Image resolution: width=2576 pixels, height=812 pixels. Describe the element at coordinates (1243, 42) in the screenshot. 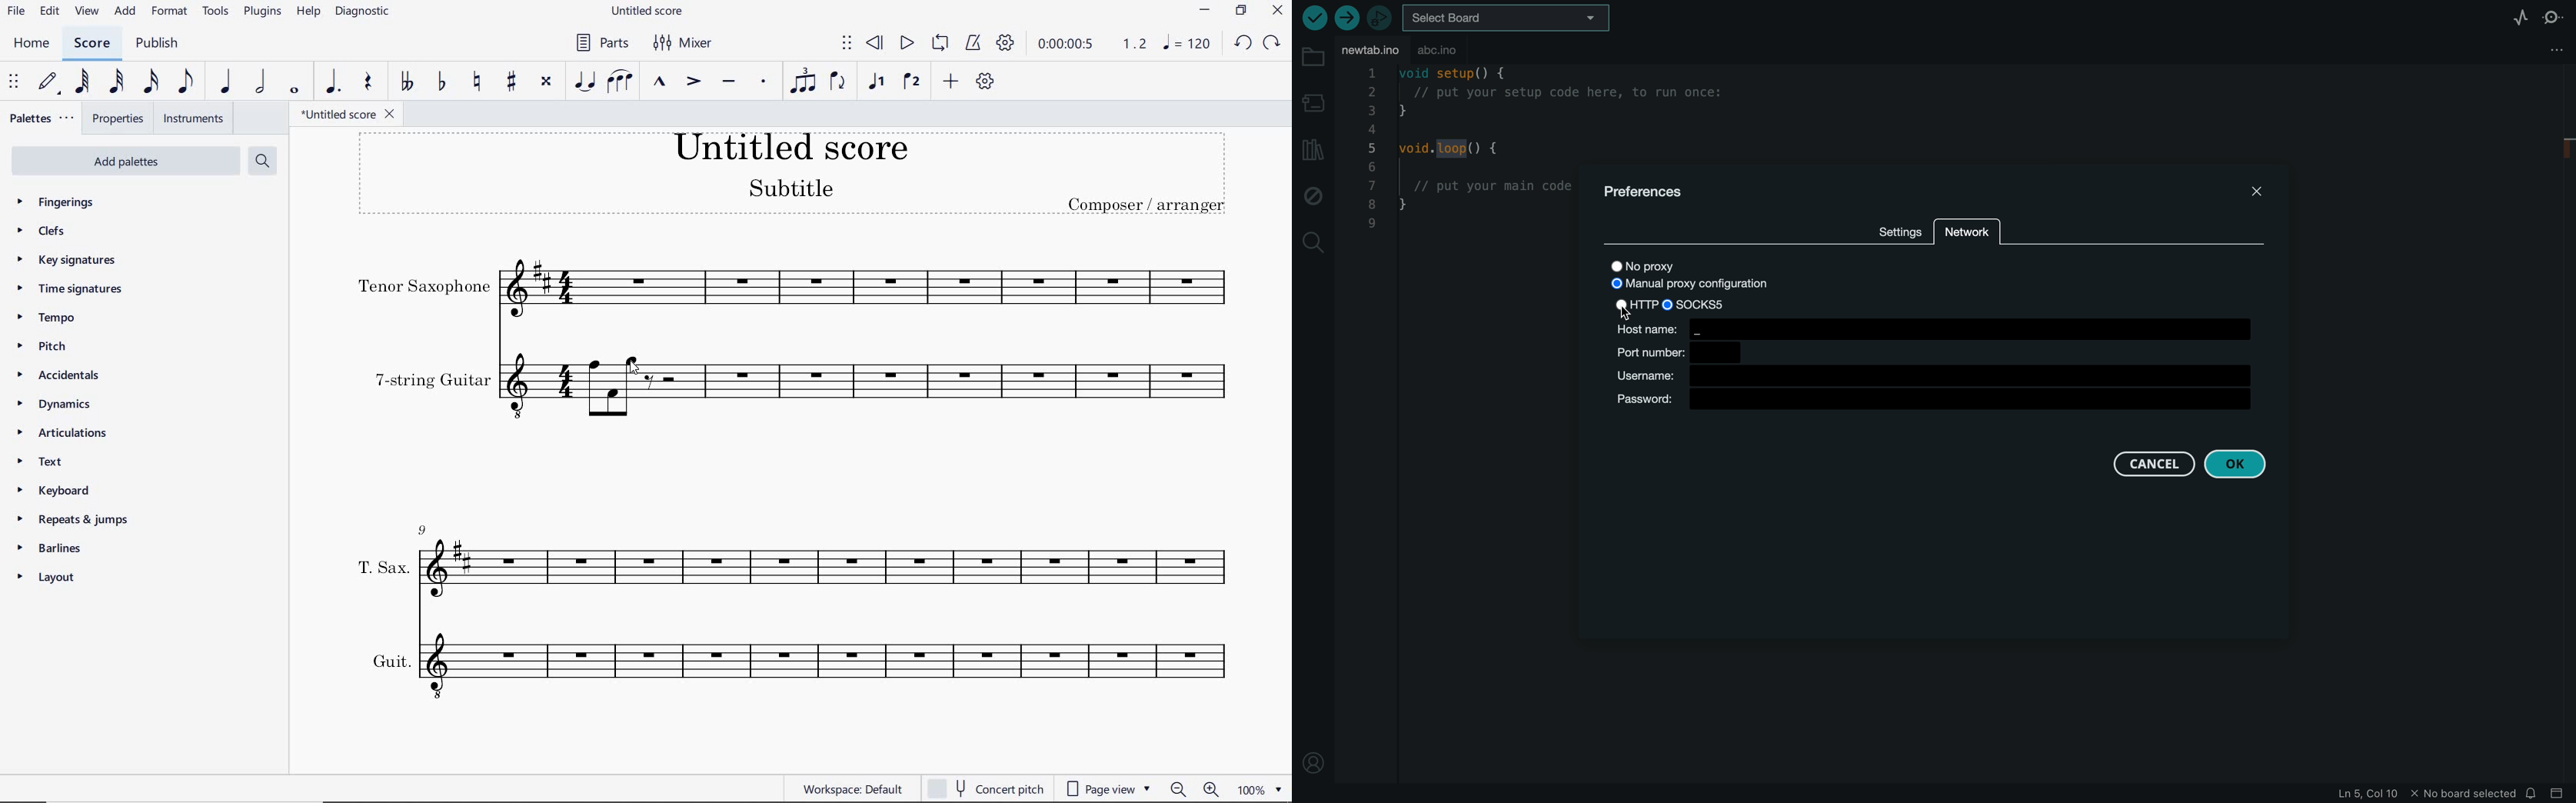

I see `UNDO` at that location.